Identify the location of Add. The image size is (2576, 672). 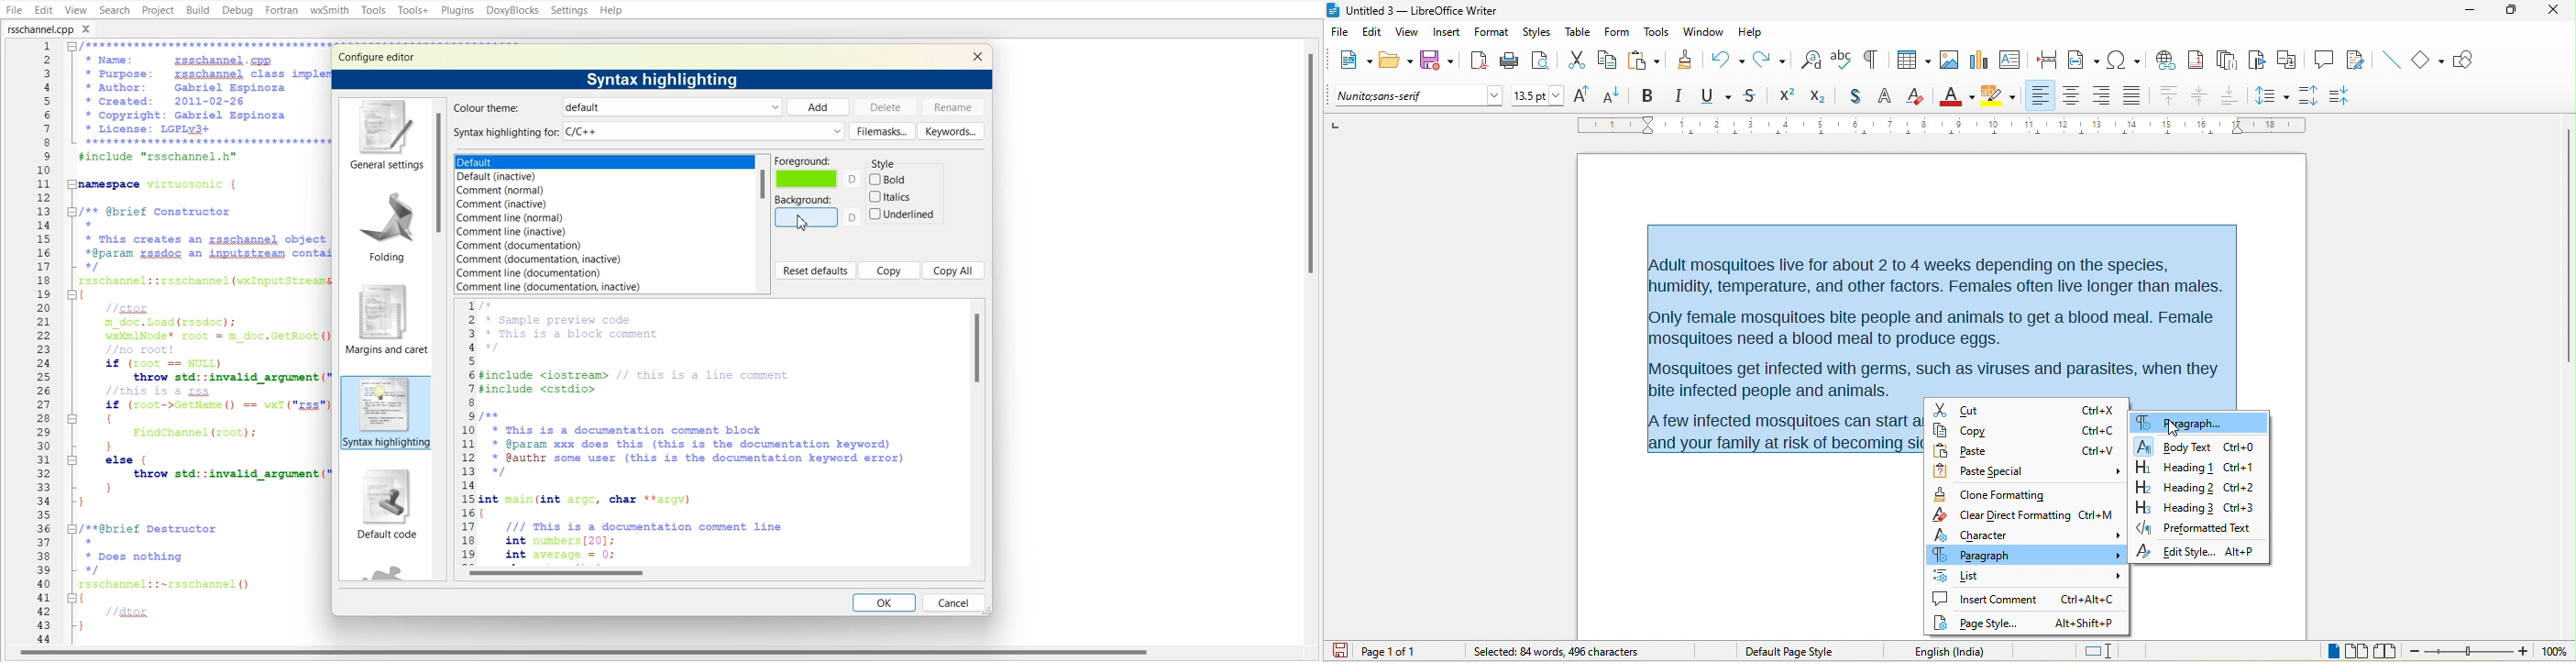
(818, 107).